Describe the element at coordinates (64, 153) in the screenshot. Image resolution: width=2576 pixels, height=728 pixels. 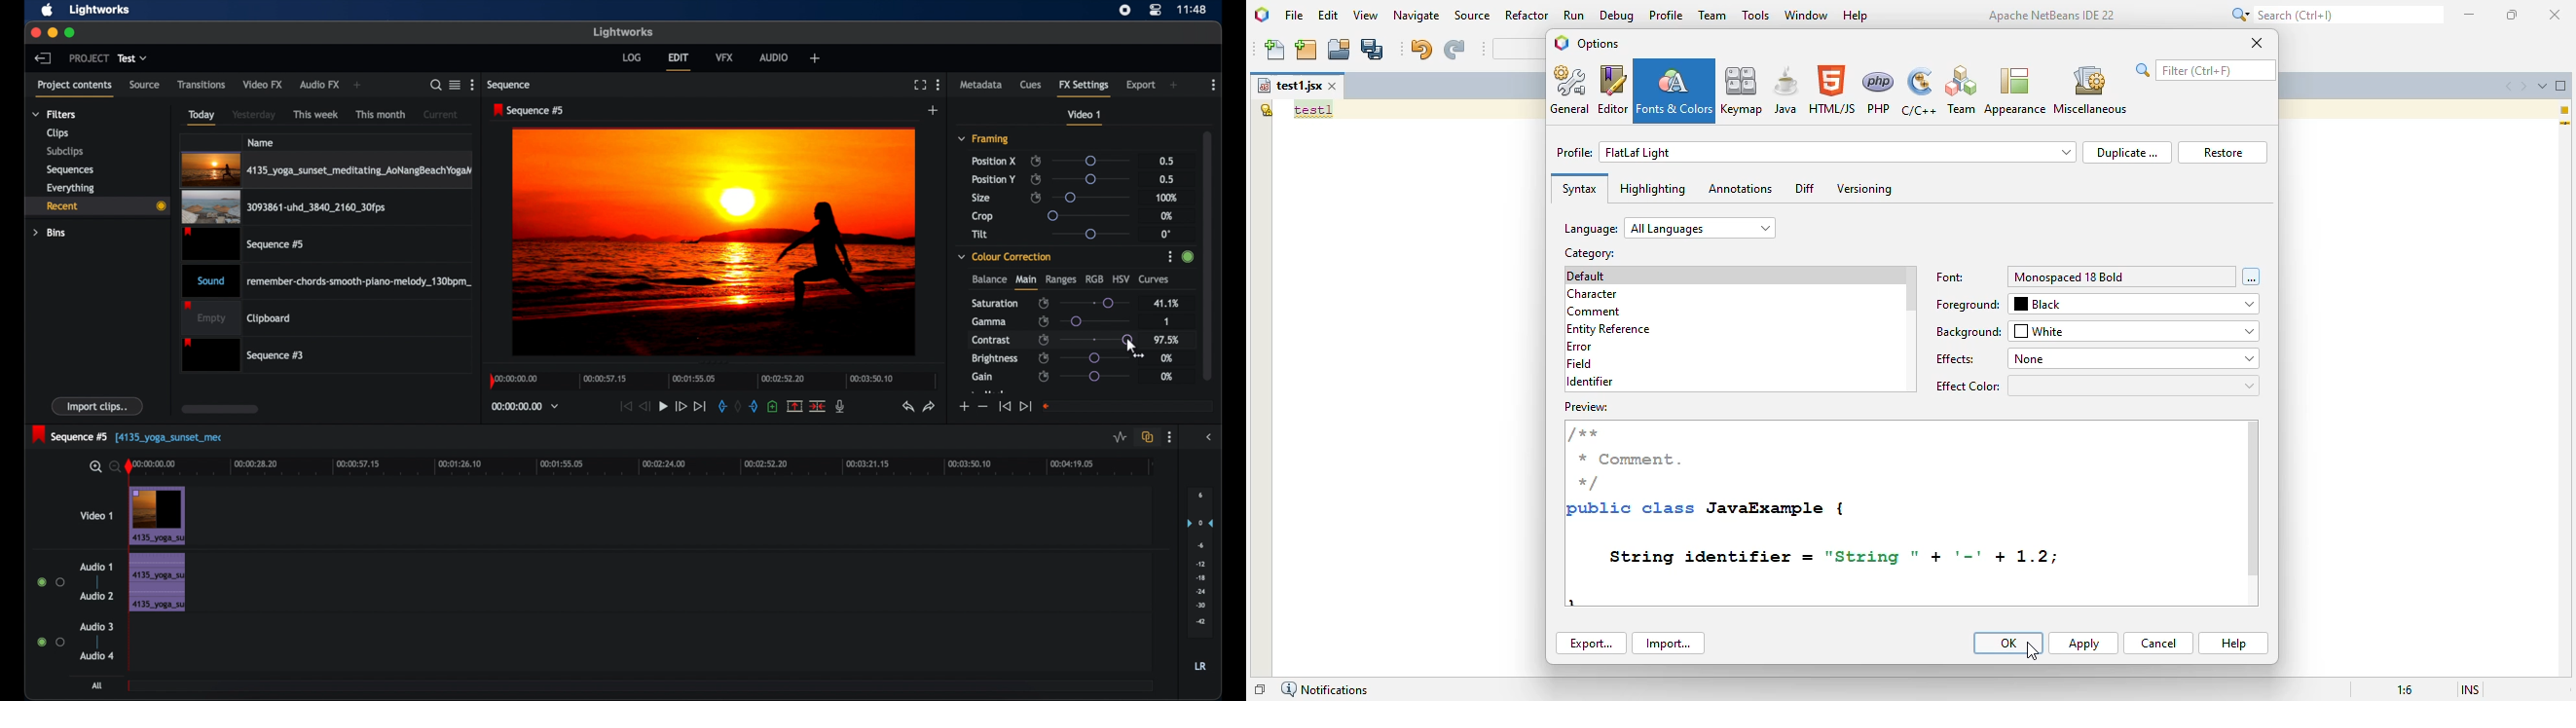
I see `subclips` at that location.